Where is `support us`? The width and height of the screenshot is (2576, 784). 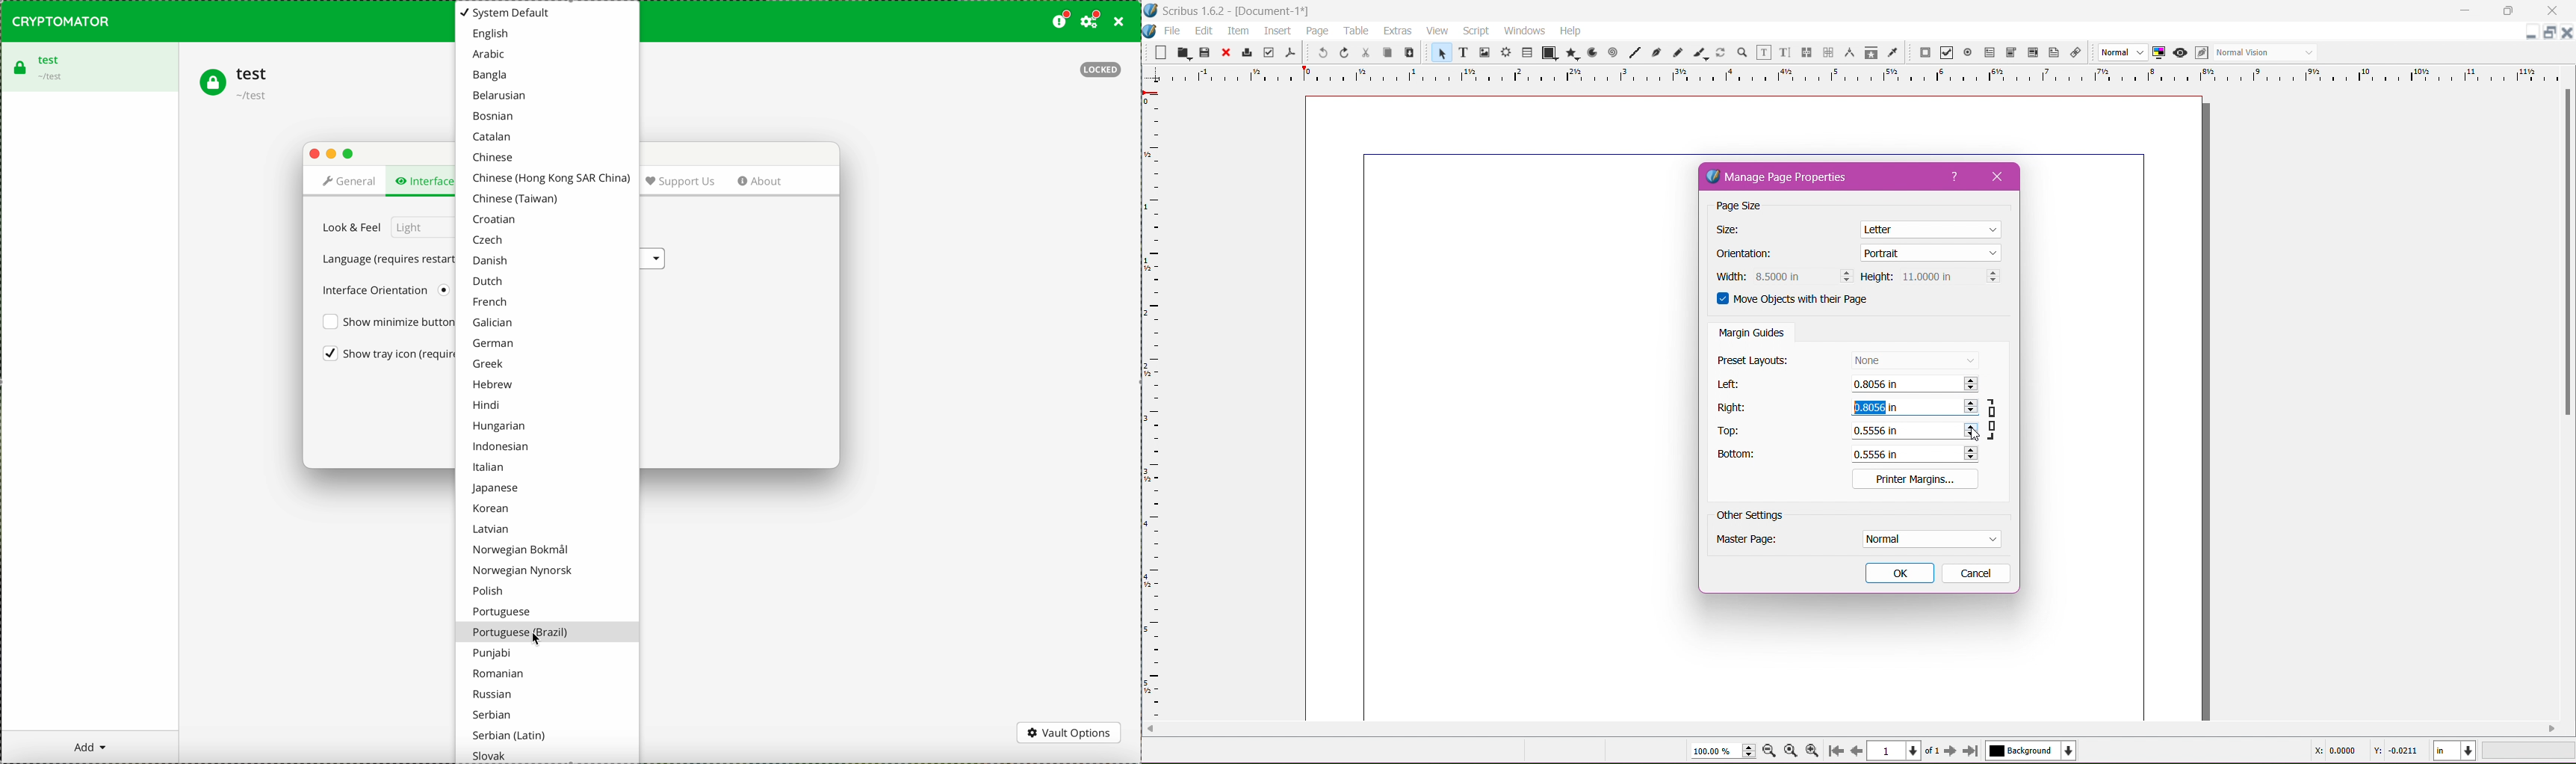 support us is located at coordinates (681, 182).